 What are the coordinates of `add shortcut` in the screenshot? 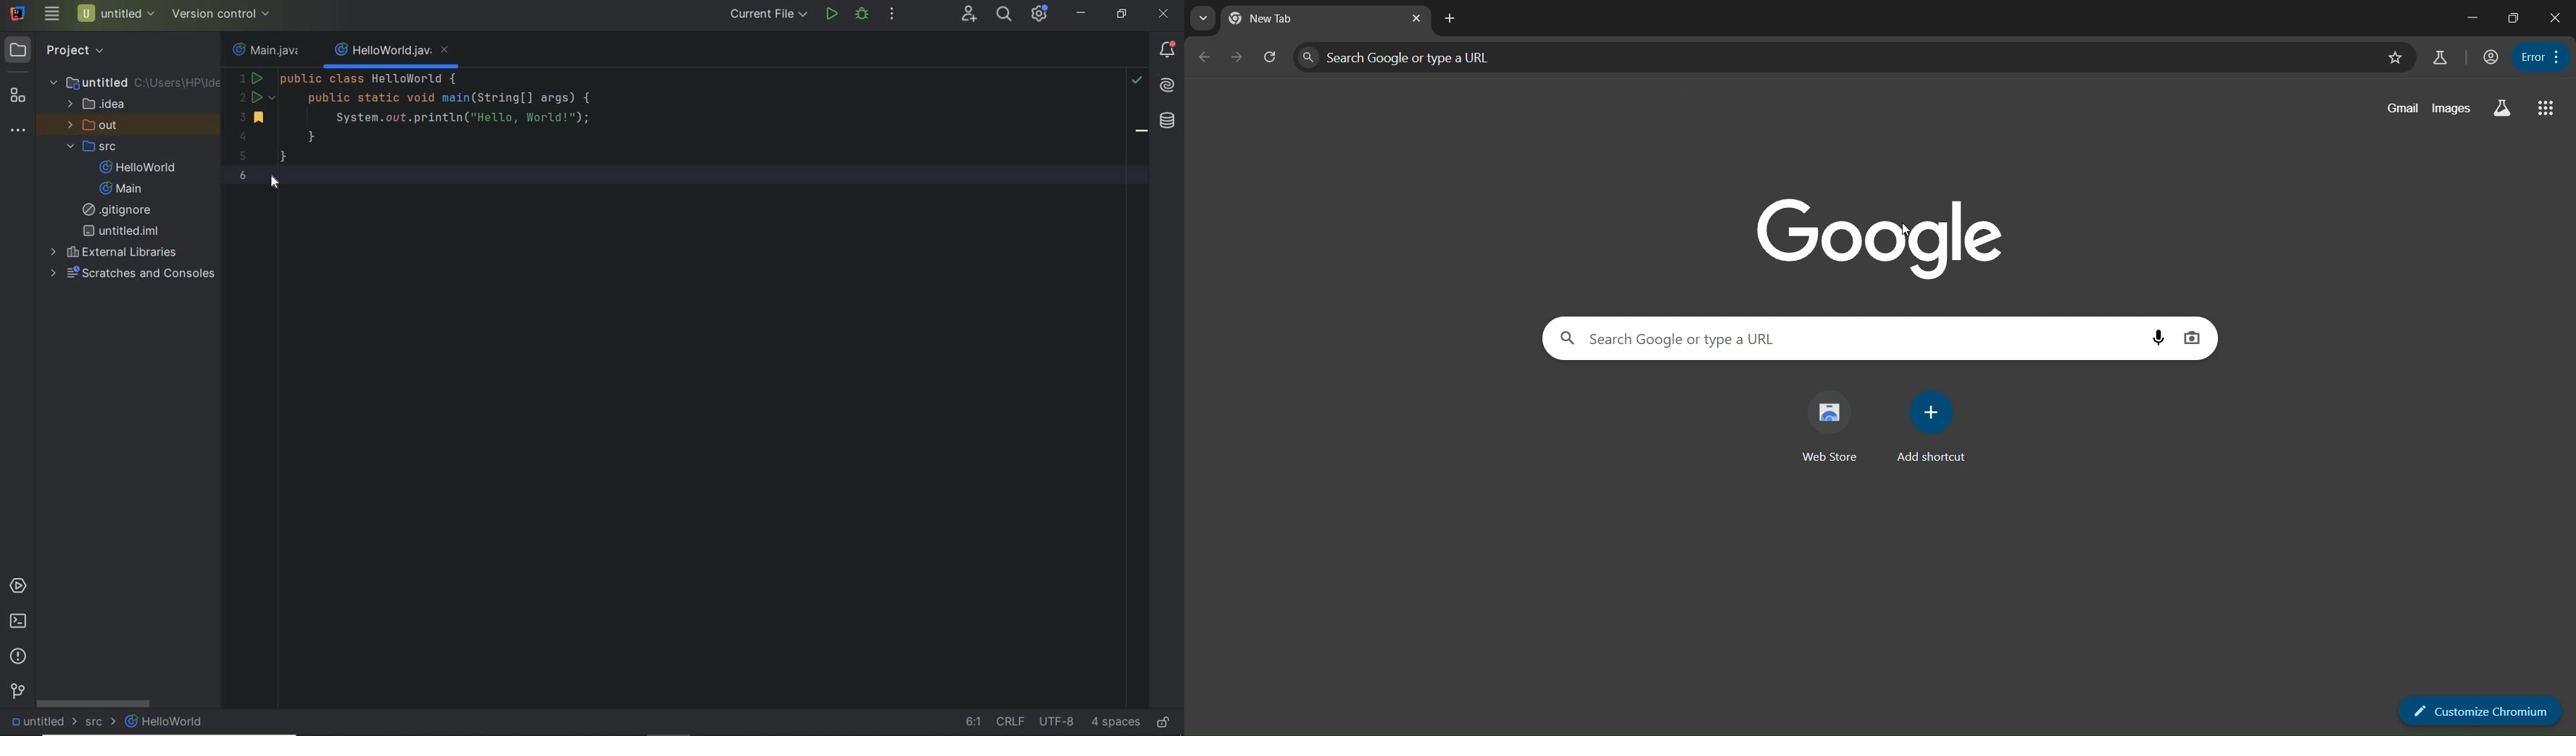 It's located at (1934, 427).